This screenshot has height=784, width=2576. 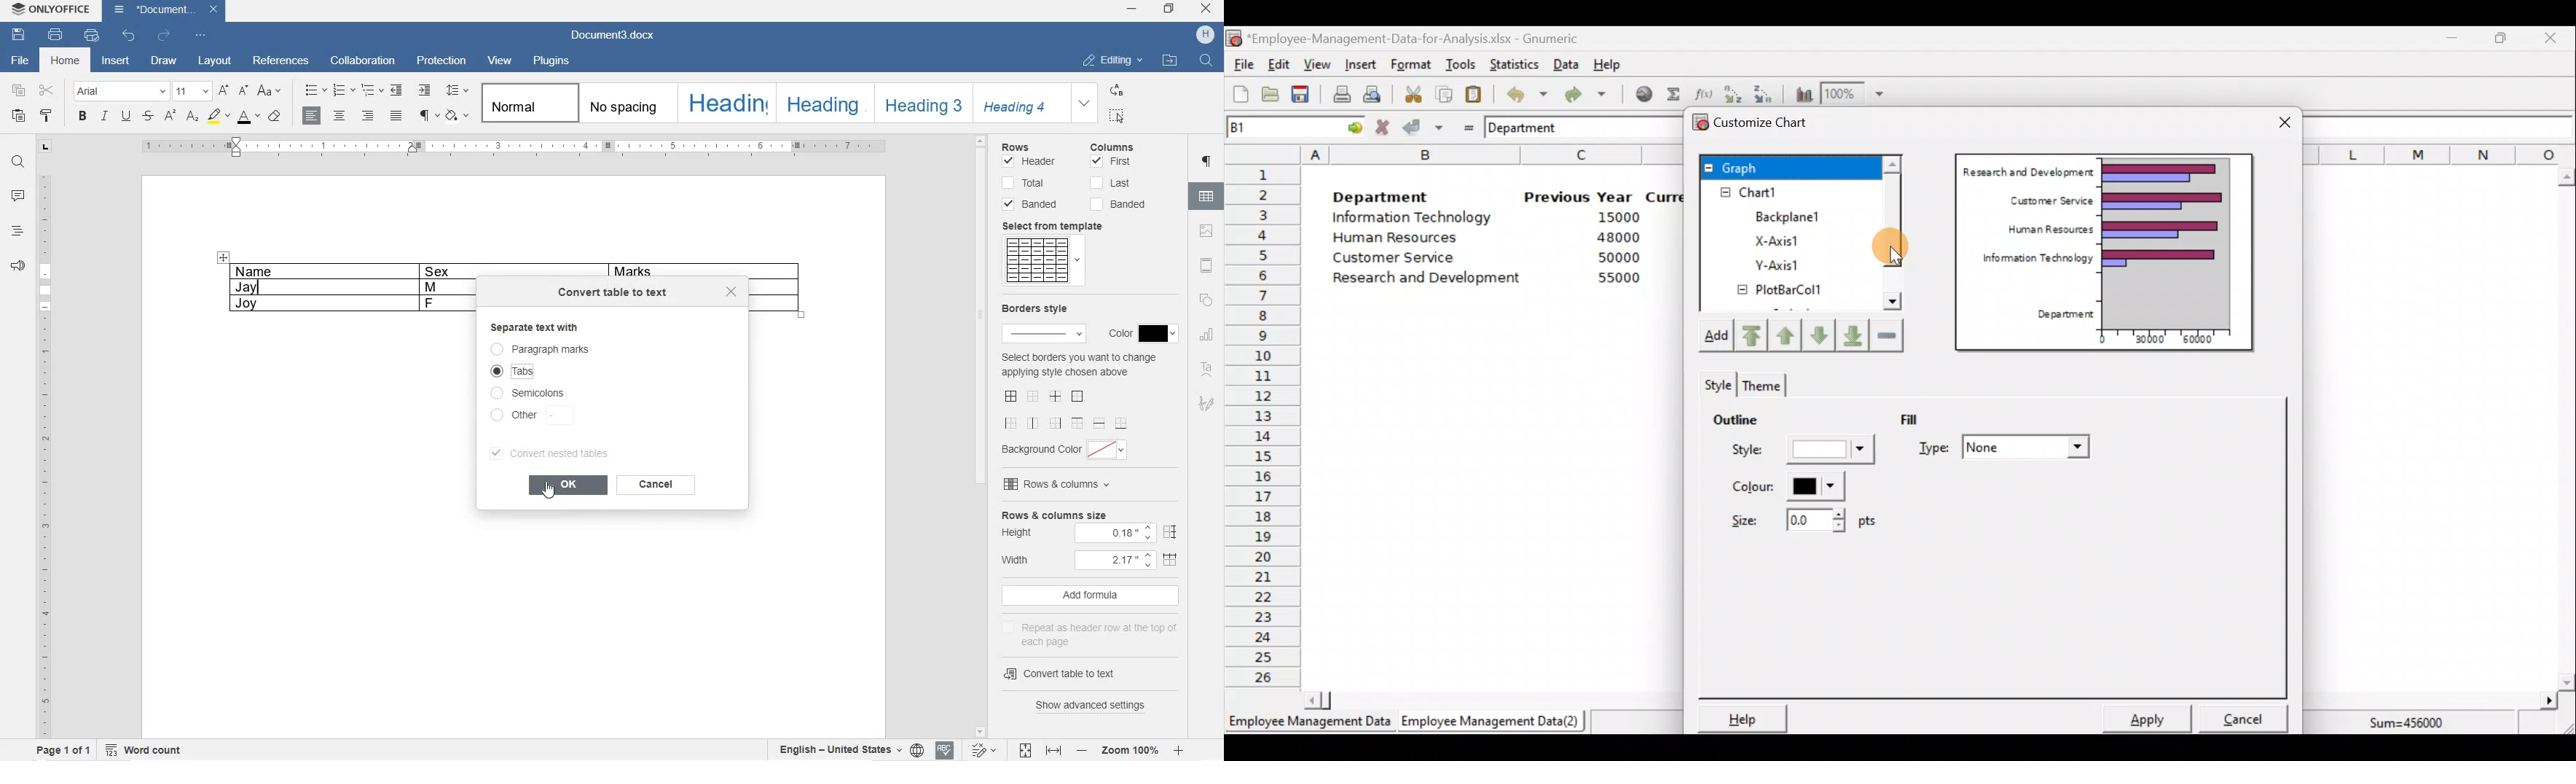 I want to click on 55000, so click(x=1620, y=278).